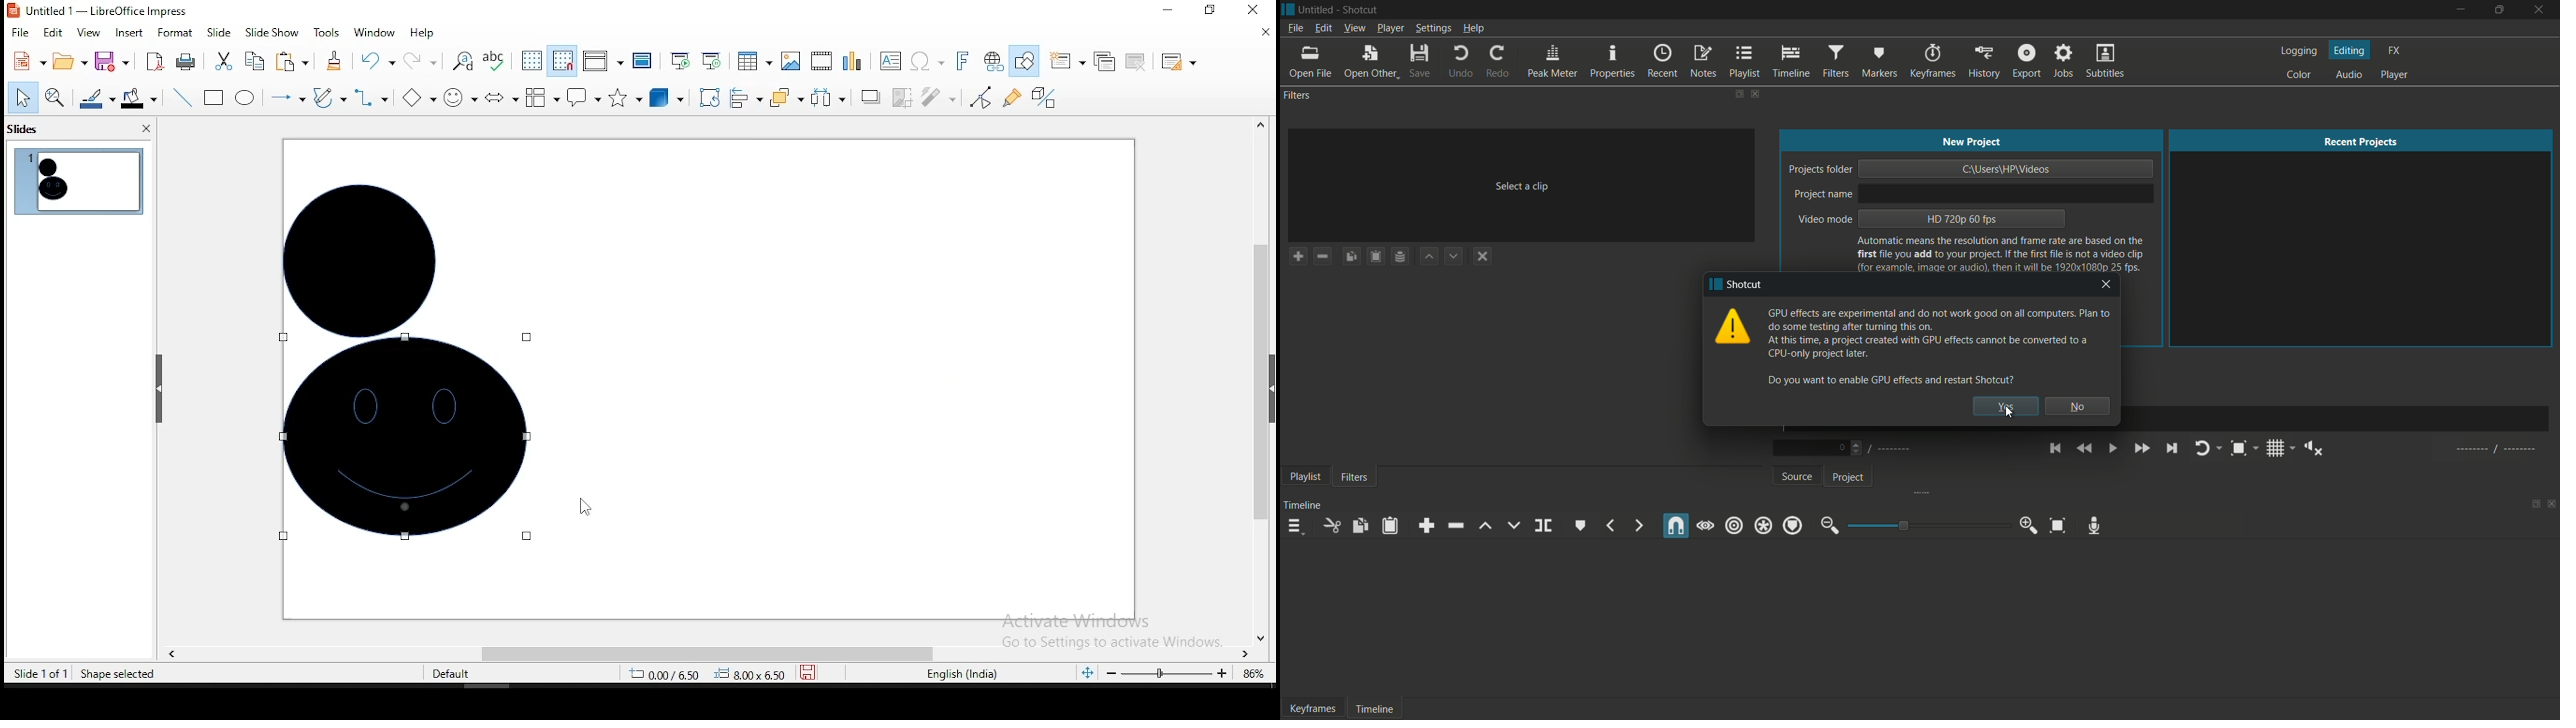  Describe the element at coordinates (1374, 63) in the screenshot. I see `open other` at that location.